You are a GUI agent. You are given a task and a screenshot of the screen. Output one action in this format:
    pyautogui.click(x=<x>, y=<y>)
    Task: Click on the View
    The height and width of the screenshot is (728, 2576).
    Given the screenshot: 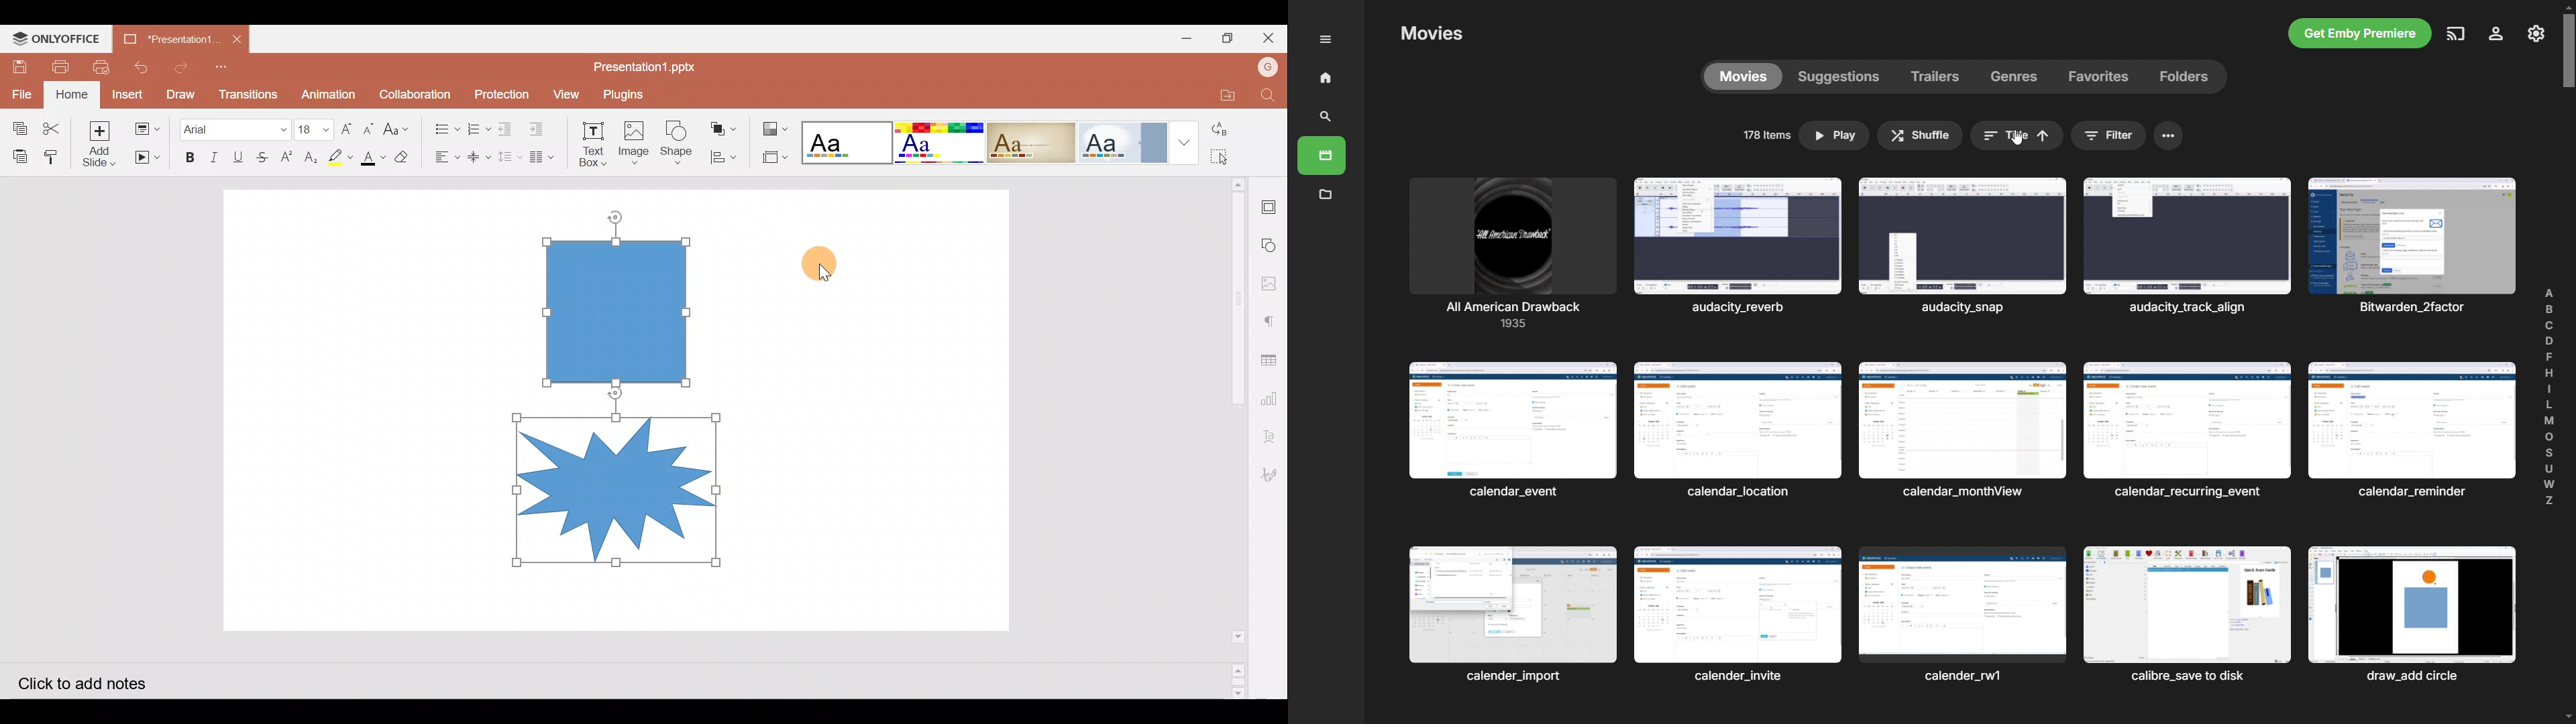 What is the action you would take?
    pyautogui.click(x=564, y=93)
    